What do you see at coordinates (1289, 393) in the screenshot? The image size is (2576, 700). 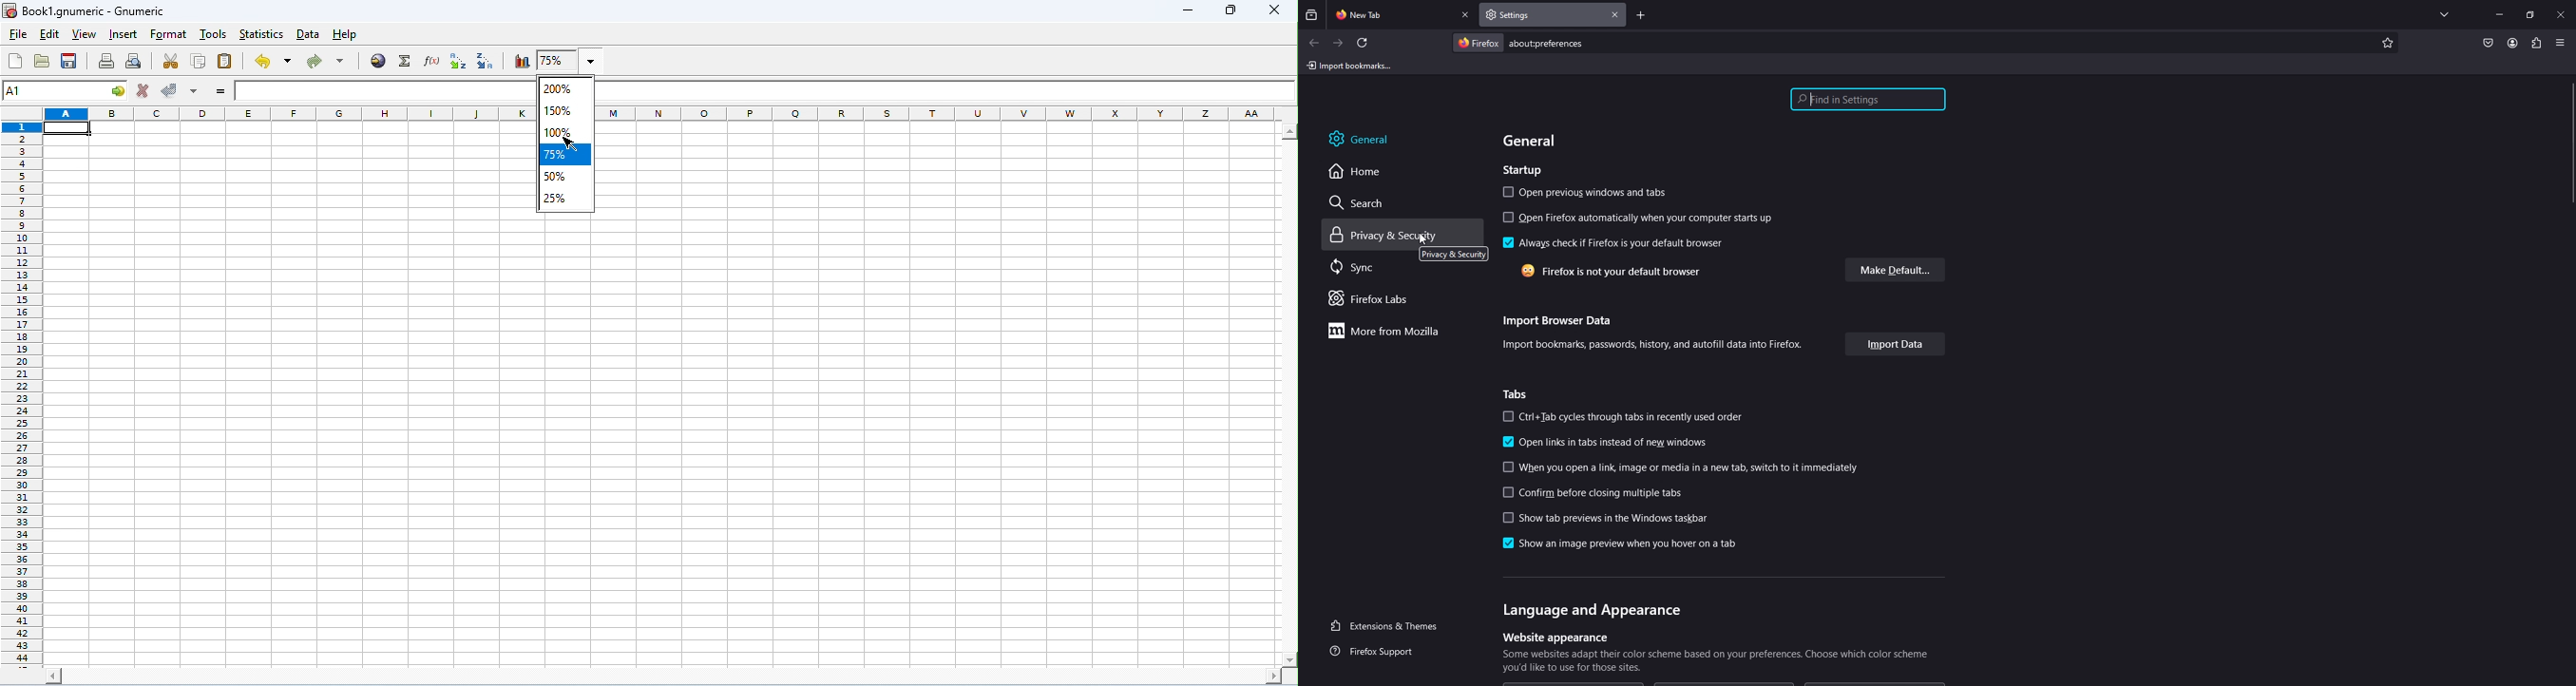 I see `Vertical scroll bar` at bounding box center [1289, 393].